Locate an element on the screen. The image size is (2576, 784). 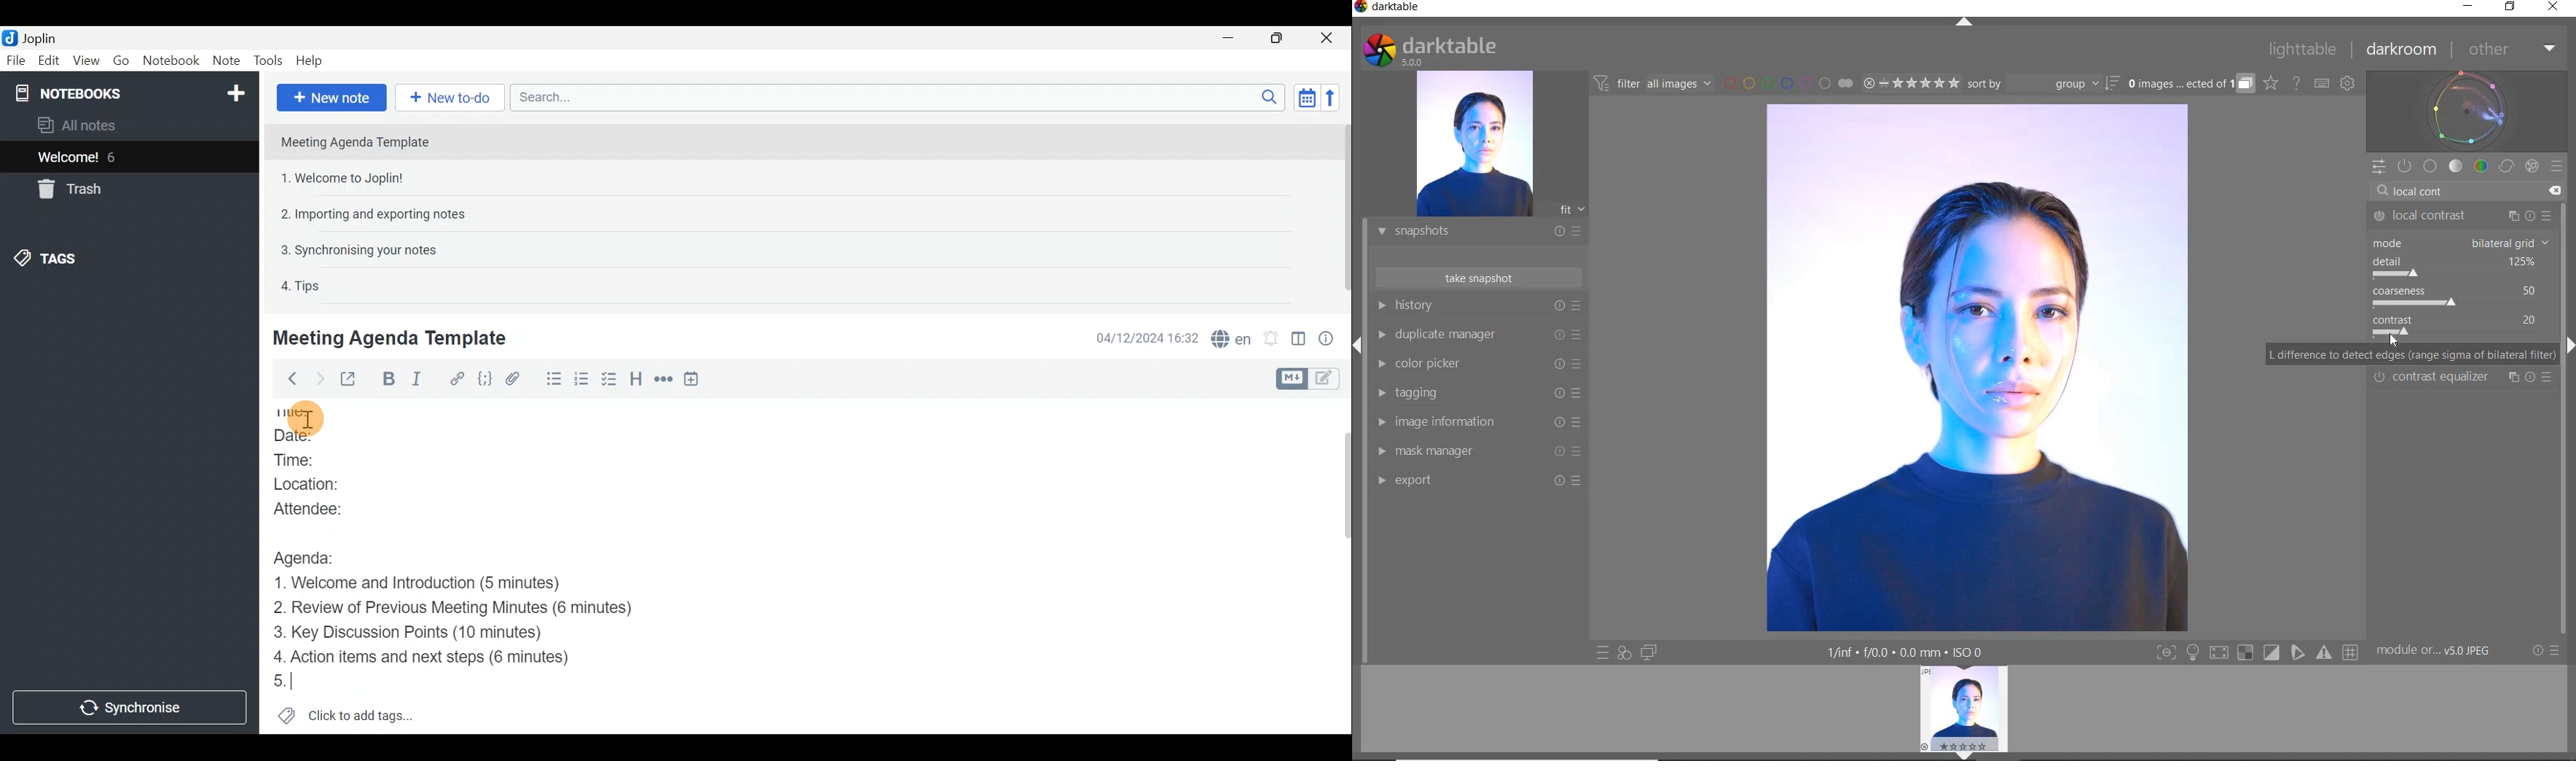
Contrast Equalizer is located at coordinates (2462, 379).